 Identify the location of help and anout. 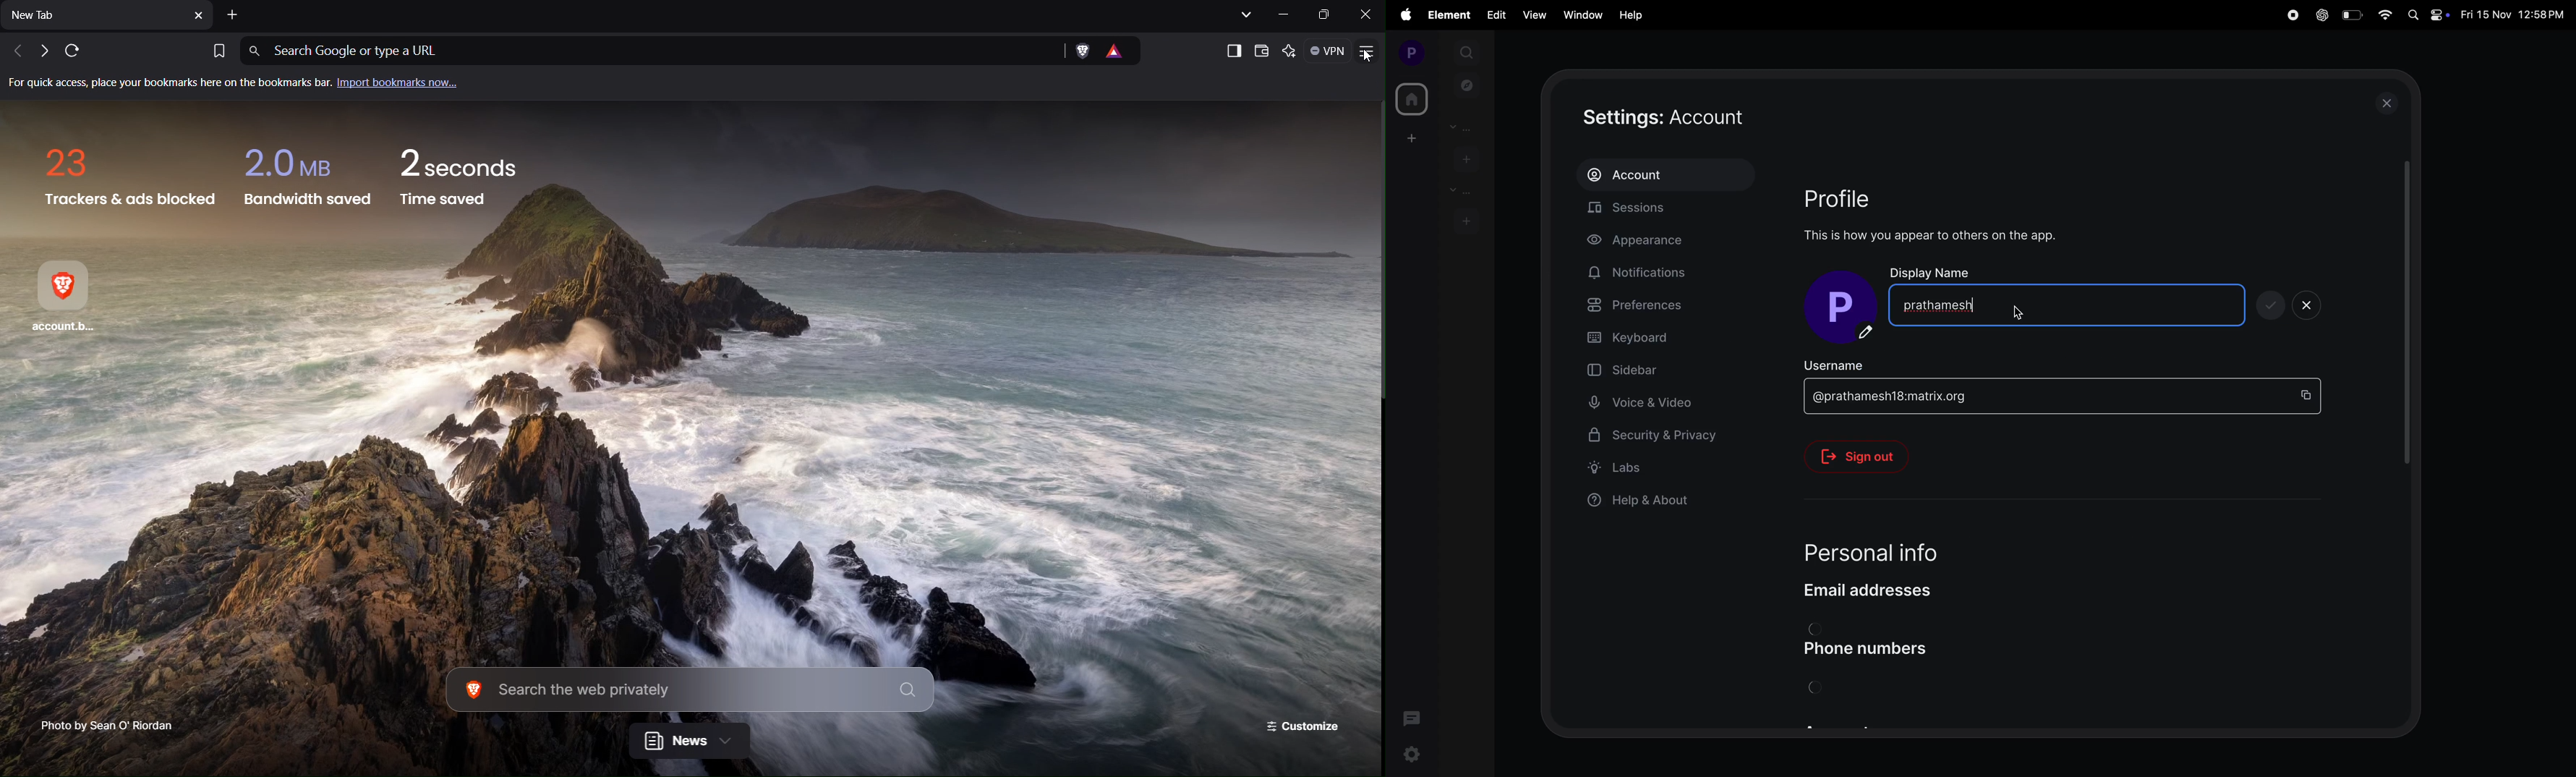
(1644, 502).